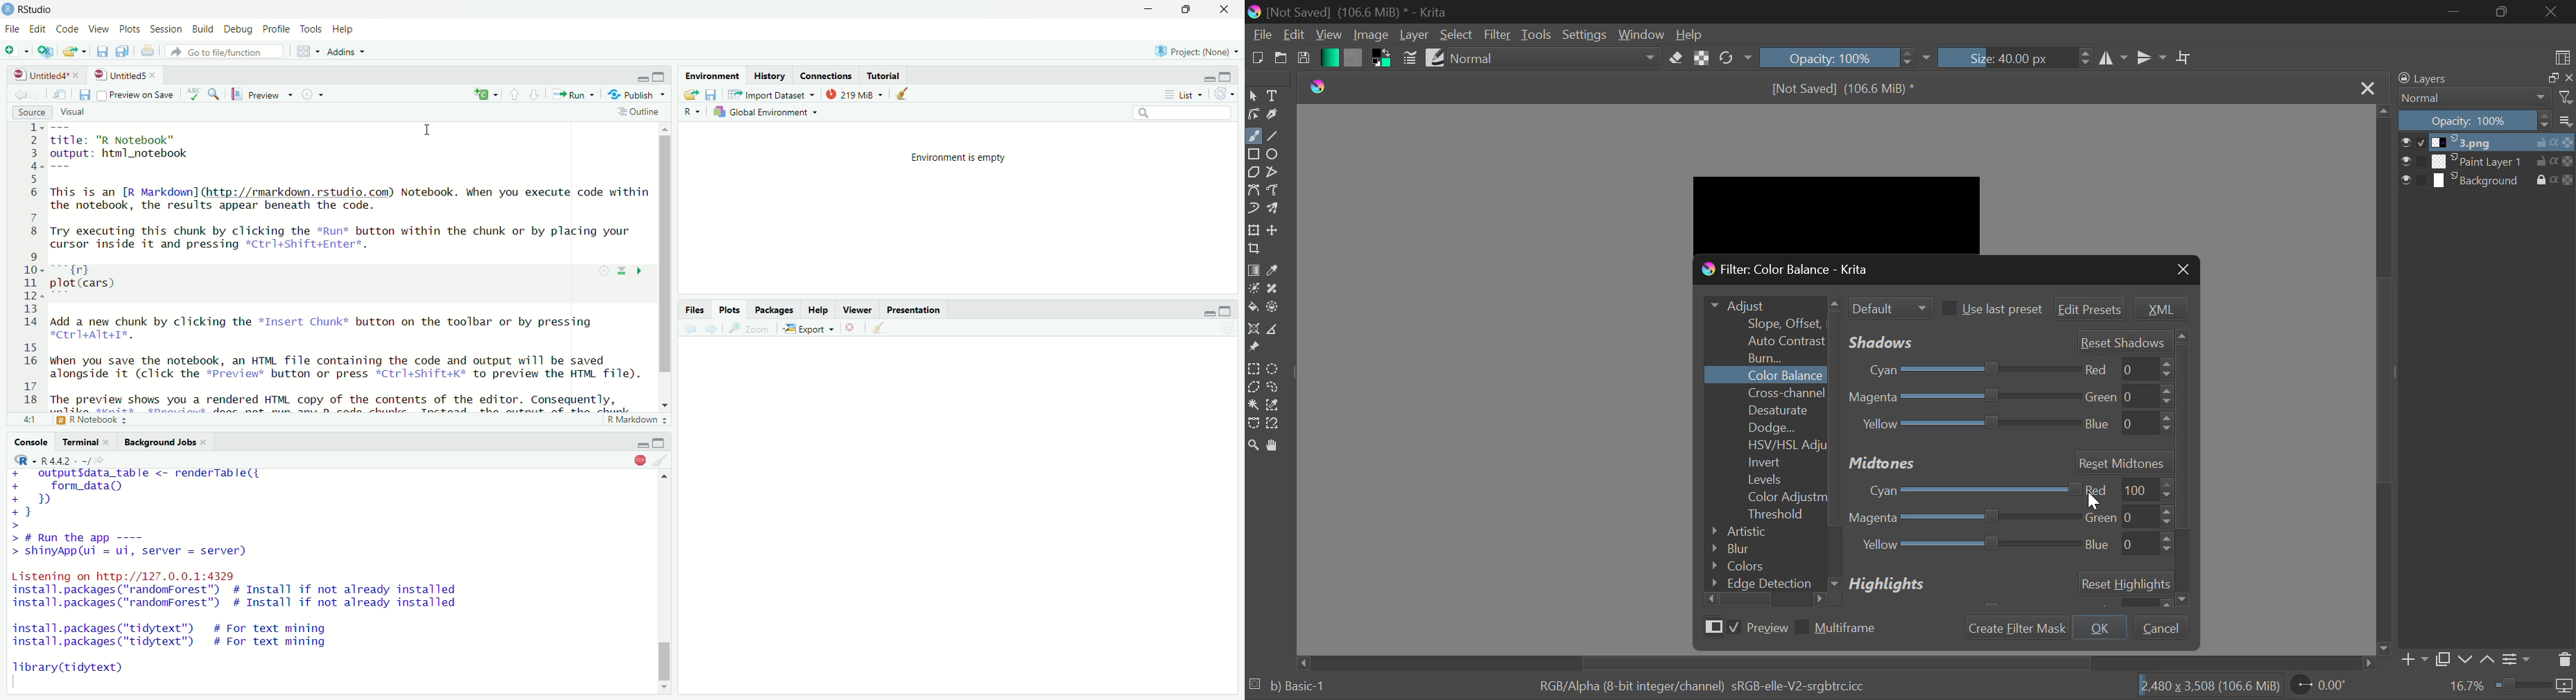  I want to click on [Not Saved] (106.6 MiB) *, so click(1838, 87).